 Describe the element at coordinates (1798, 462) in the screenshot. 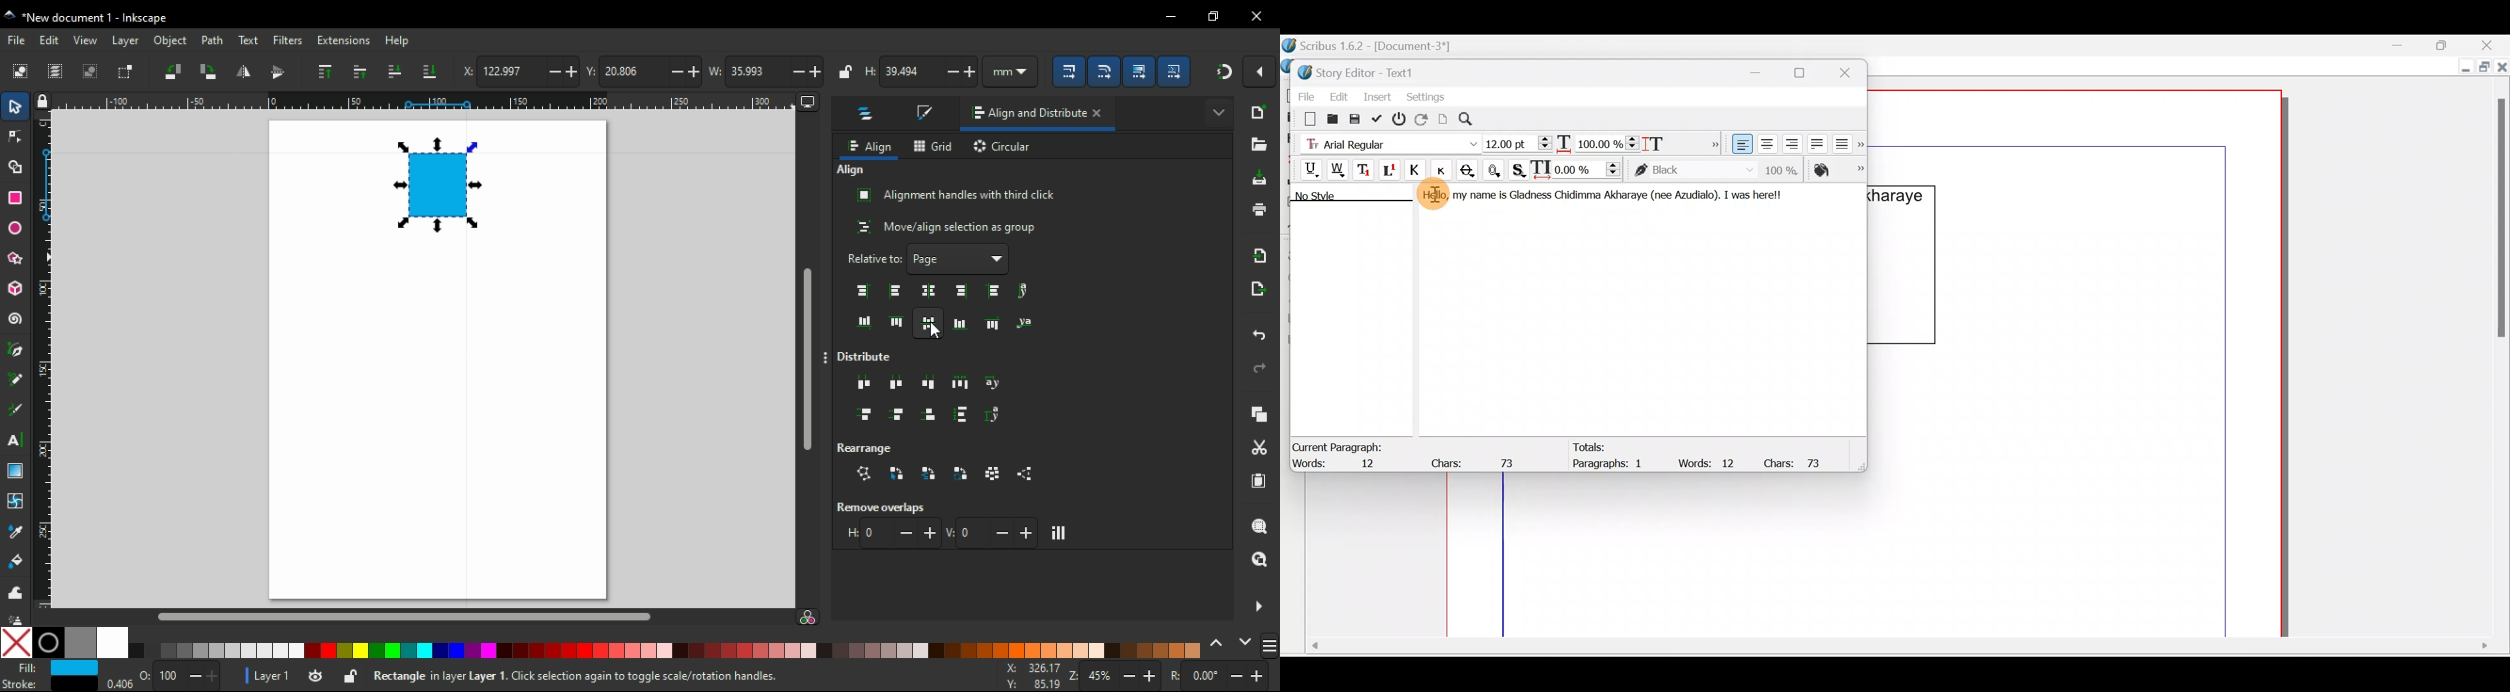

I see `Chars: 73` at that location.